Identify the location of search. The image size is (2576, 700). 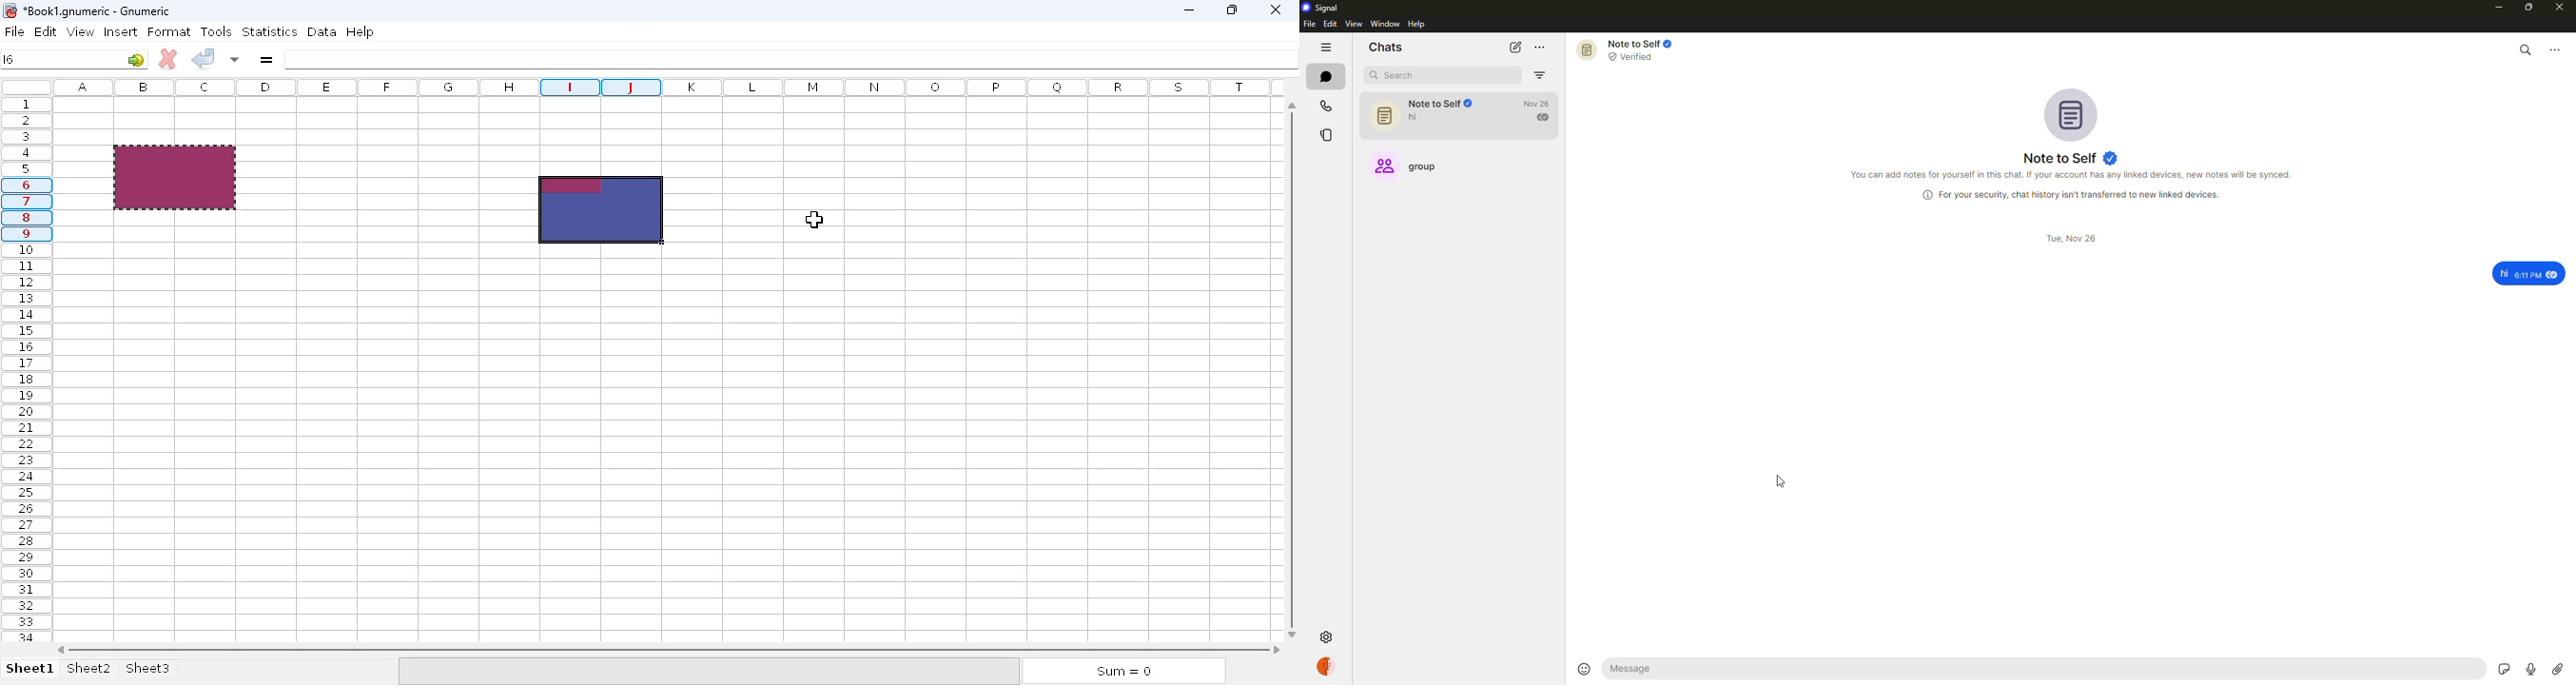
(2526, 49).